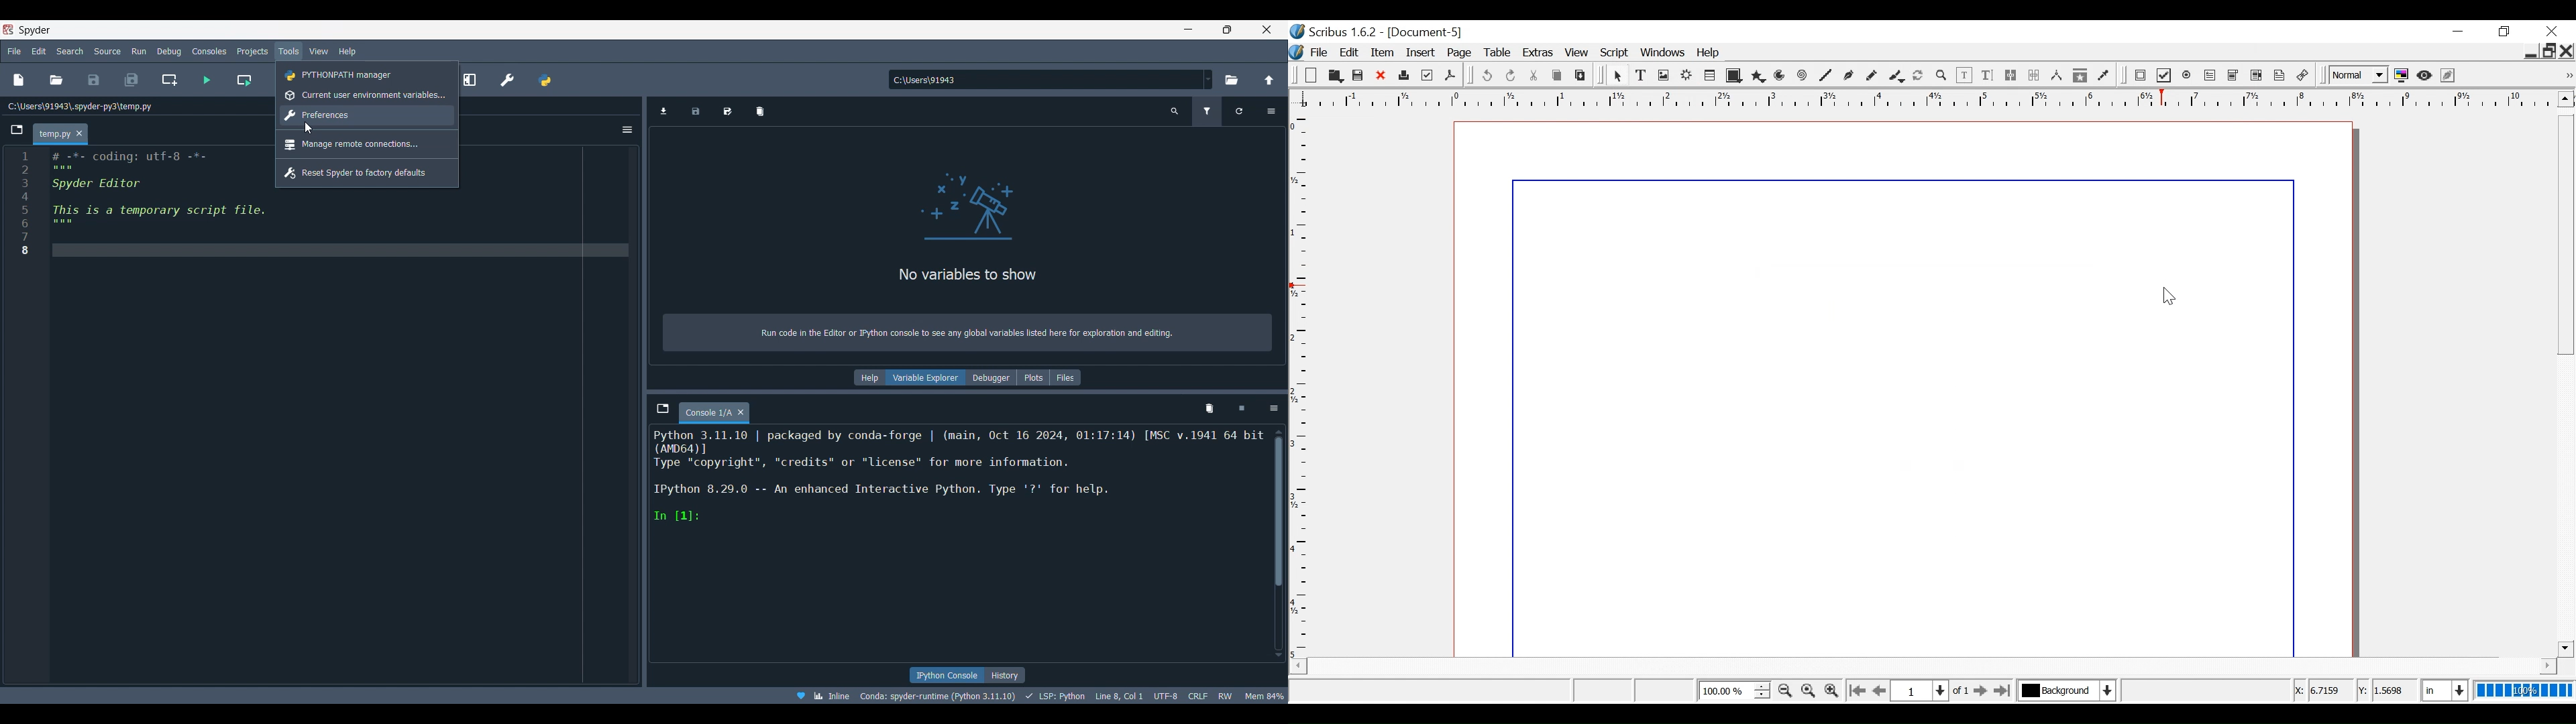 The image size is (2576, 728). What do you see at coordinates (367, 74) in the screenshot?
I see `PYTHONPATH manager` at bounding box center [367, 74].